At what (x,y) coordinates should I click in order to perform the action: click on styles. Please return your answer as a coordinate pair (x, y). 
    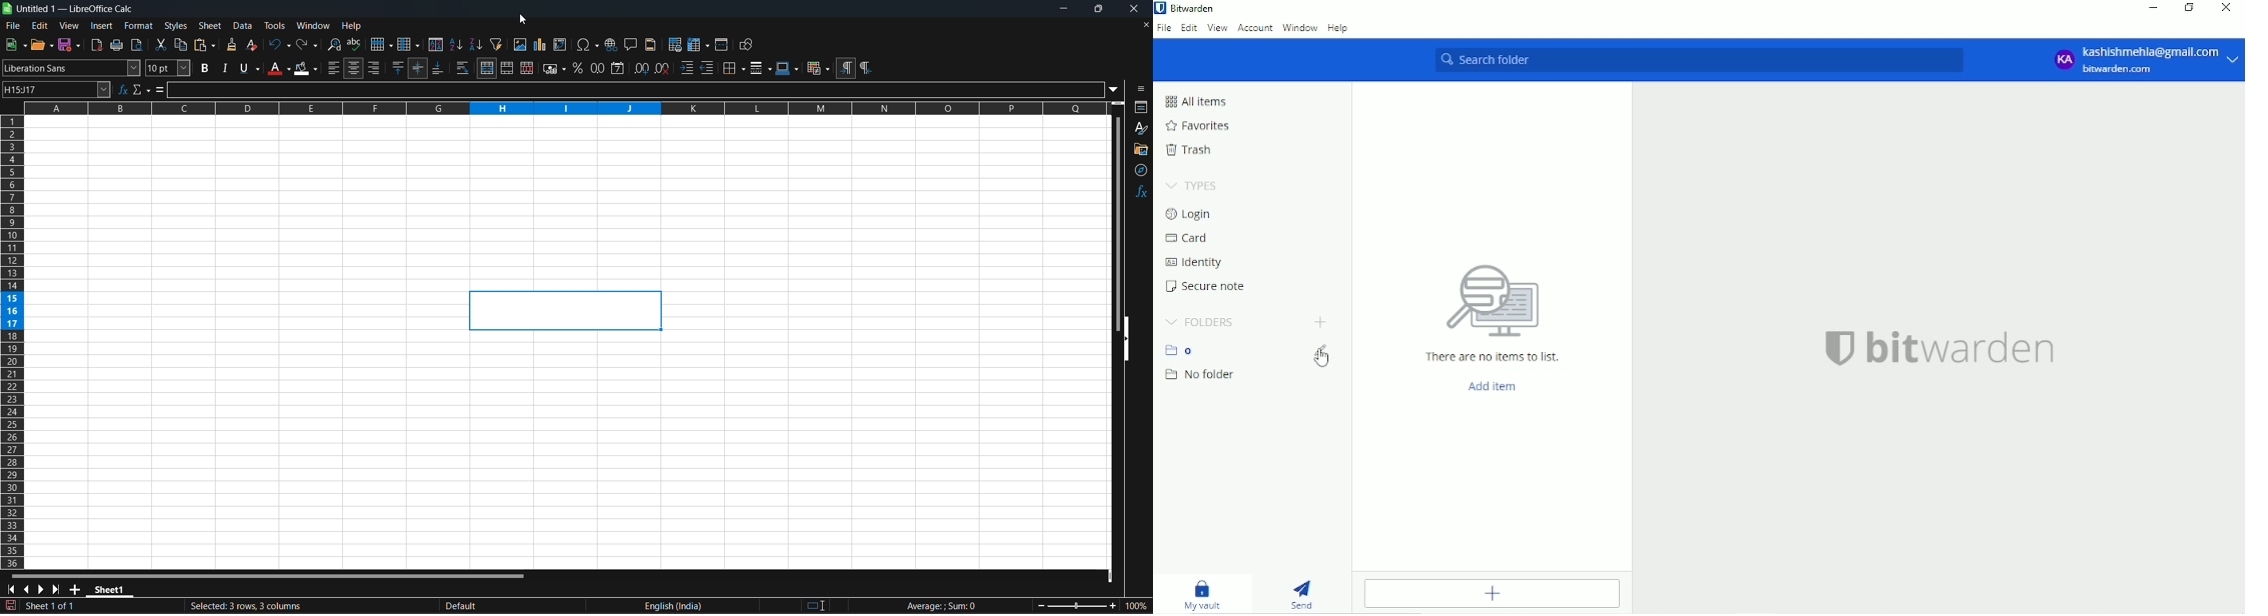
    Looking at the image, I should click on (175, 26).